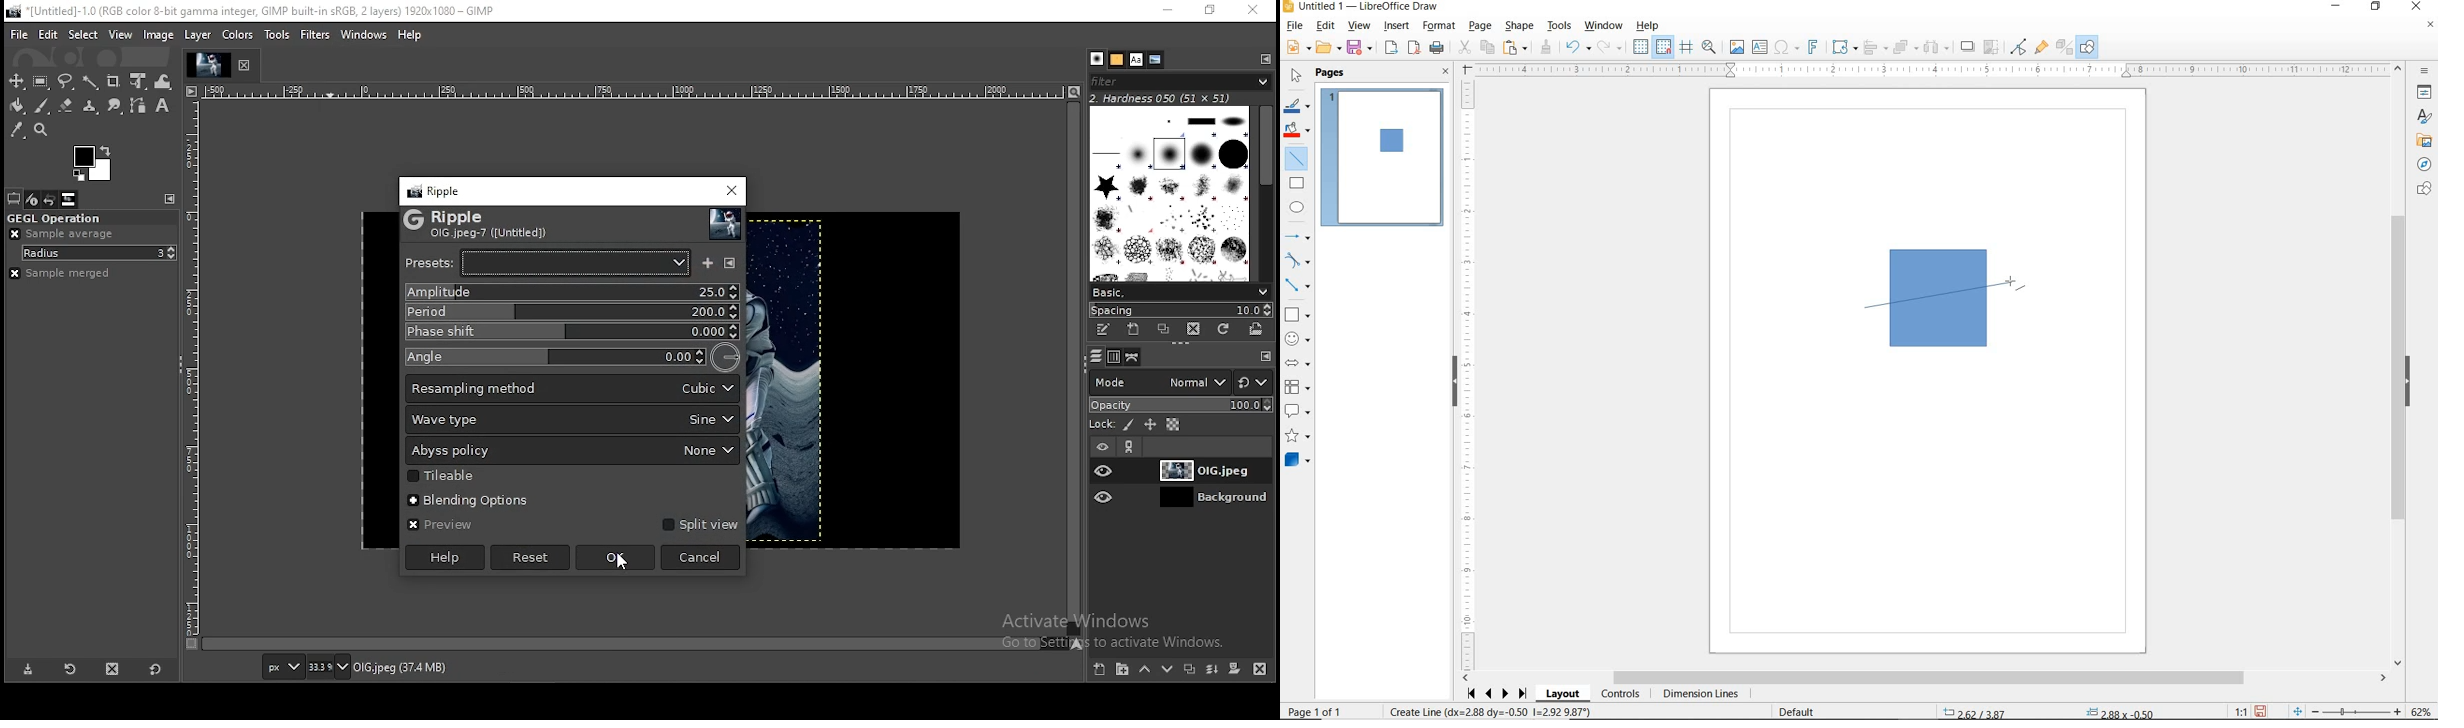 Image resolution: width=2464 pixels, height=728 pixels. Describe the element at coordinates (17, 107) in the screenshot. I see `bucket fill tool` at that location.